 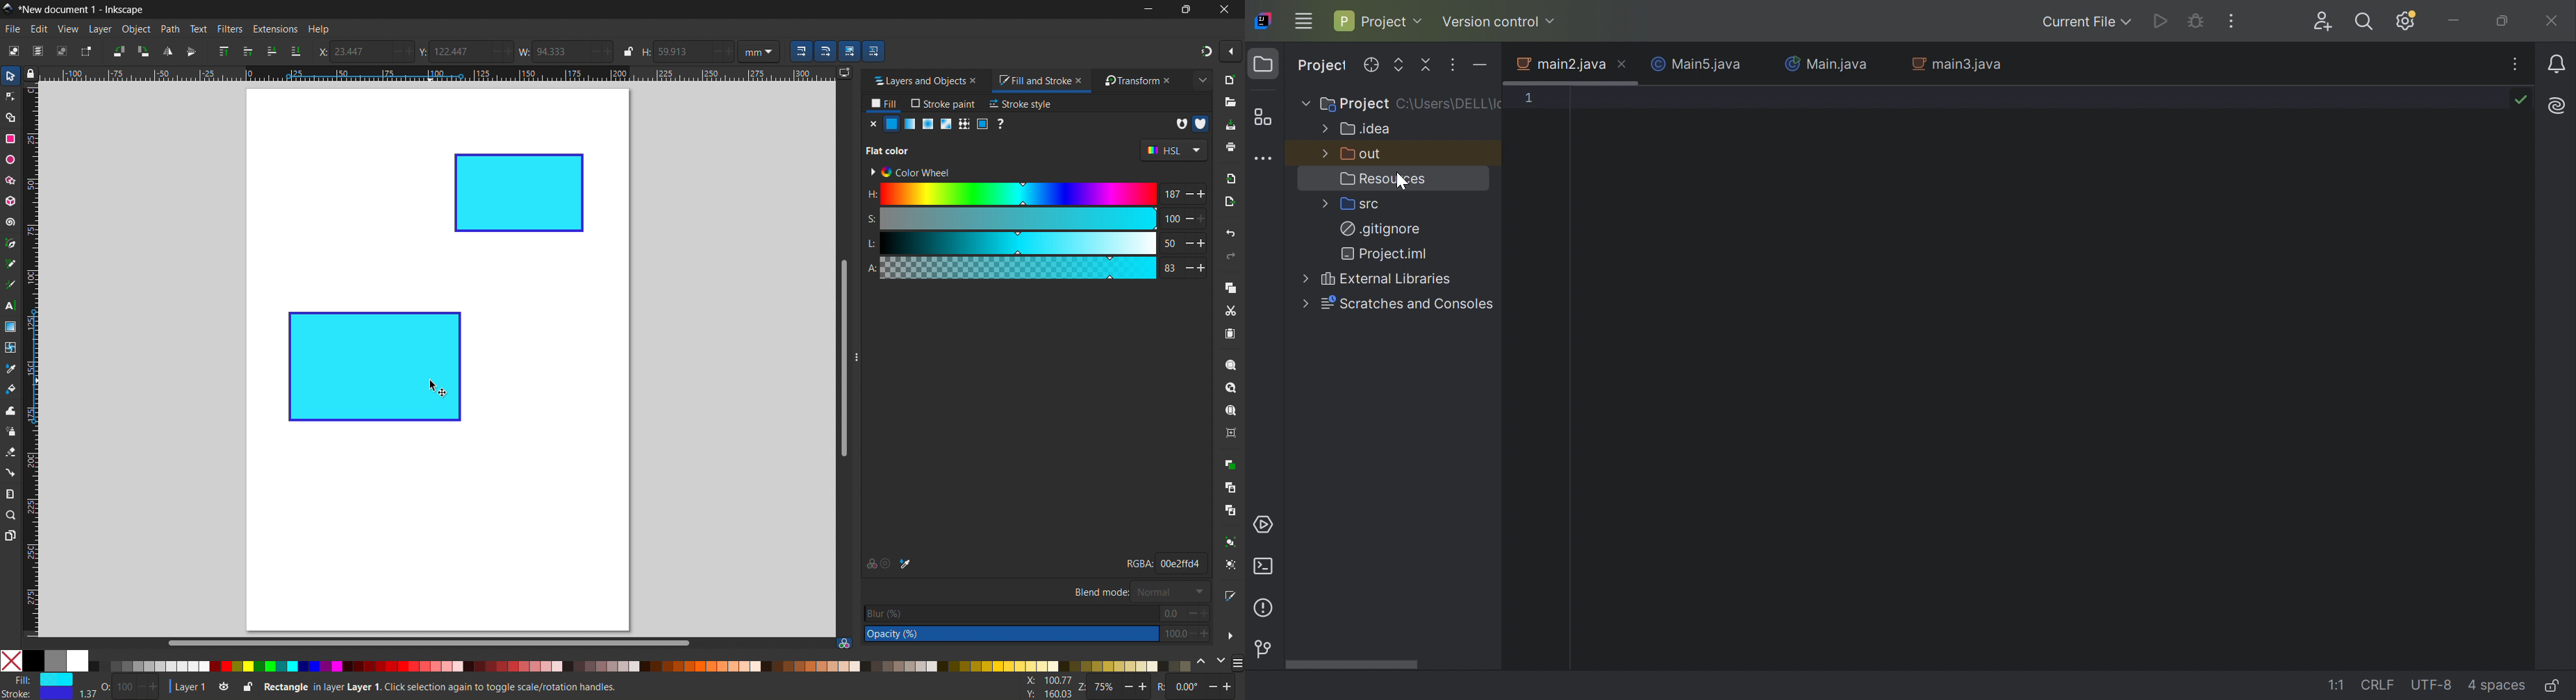 I want to click on undo, so click(x=1231, y=233).